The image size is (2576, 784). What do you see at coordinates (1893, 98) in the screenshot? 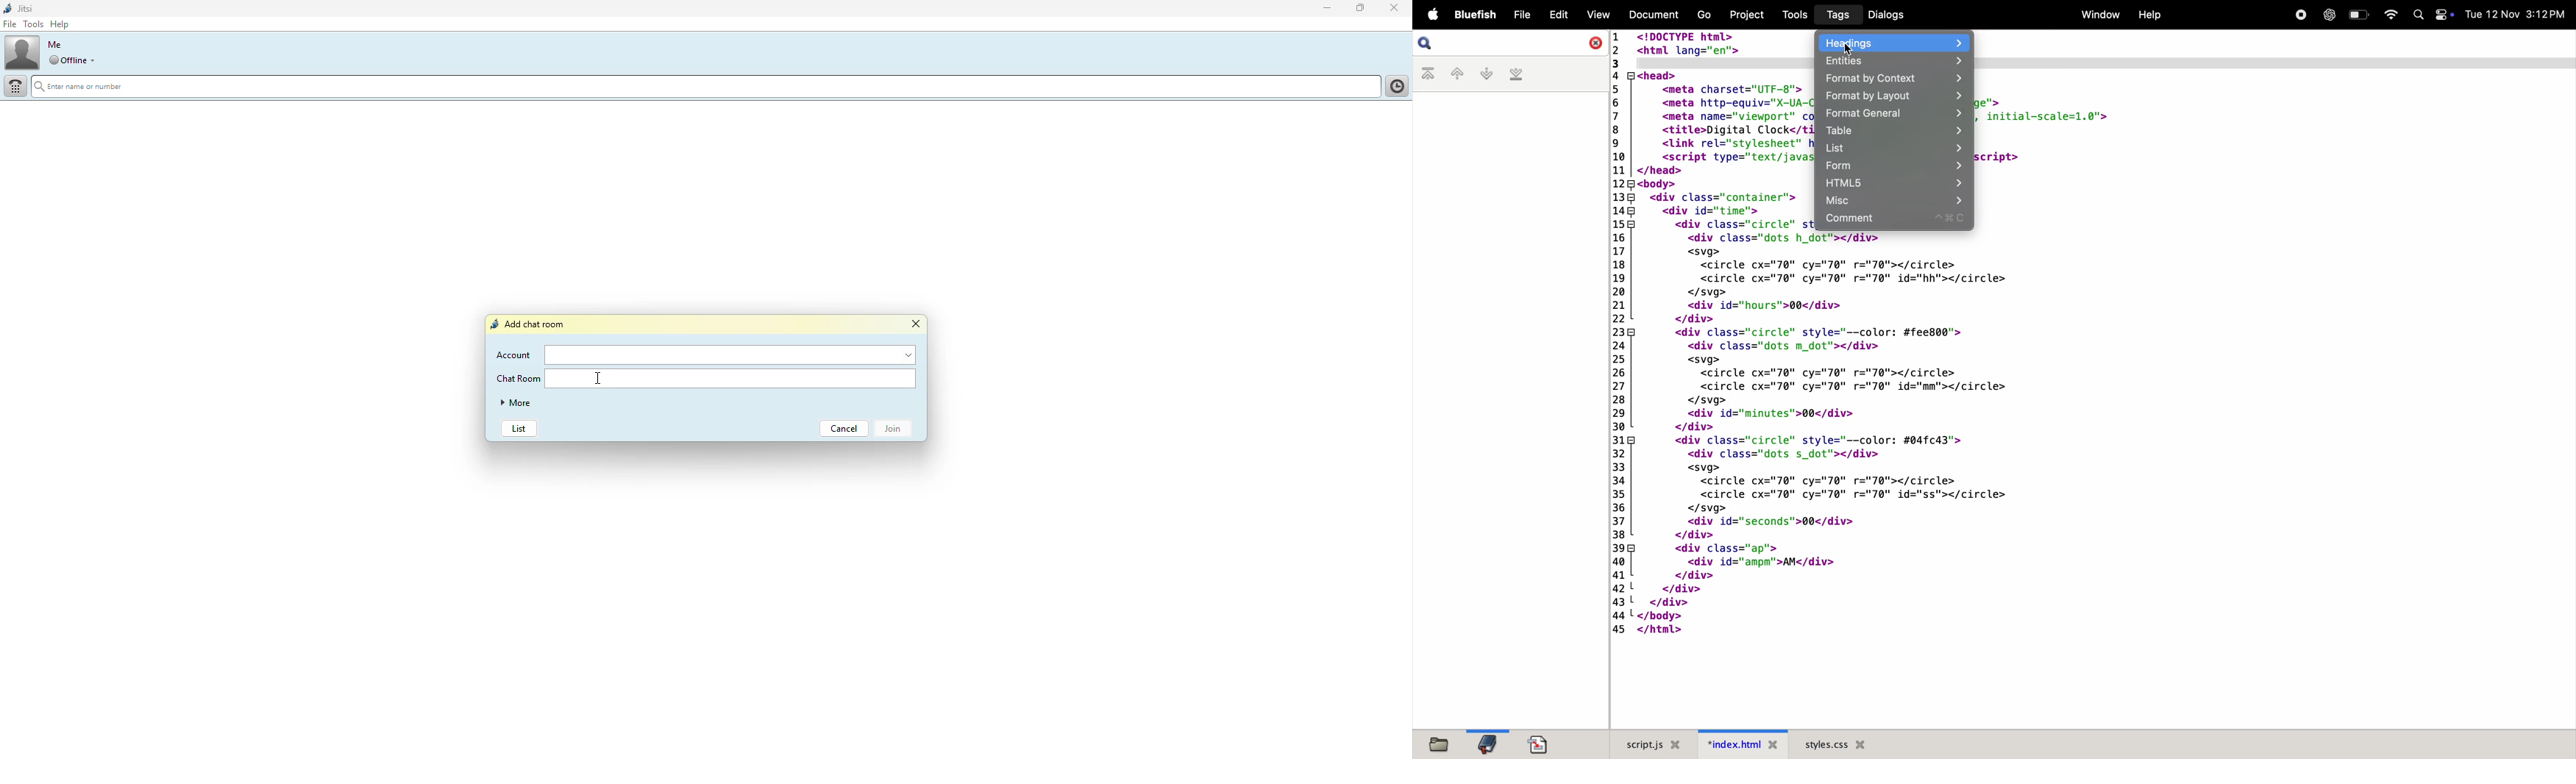
I see `format by layout` at bounding box center [1893, 98].